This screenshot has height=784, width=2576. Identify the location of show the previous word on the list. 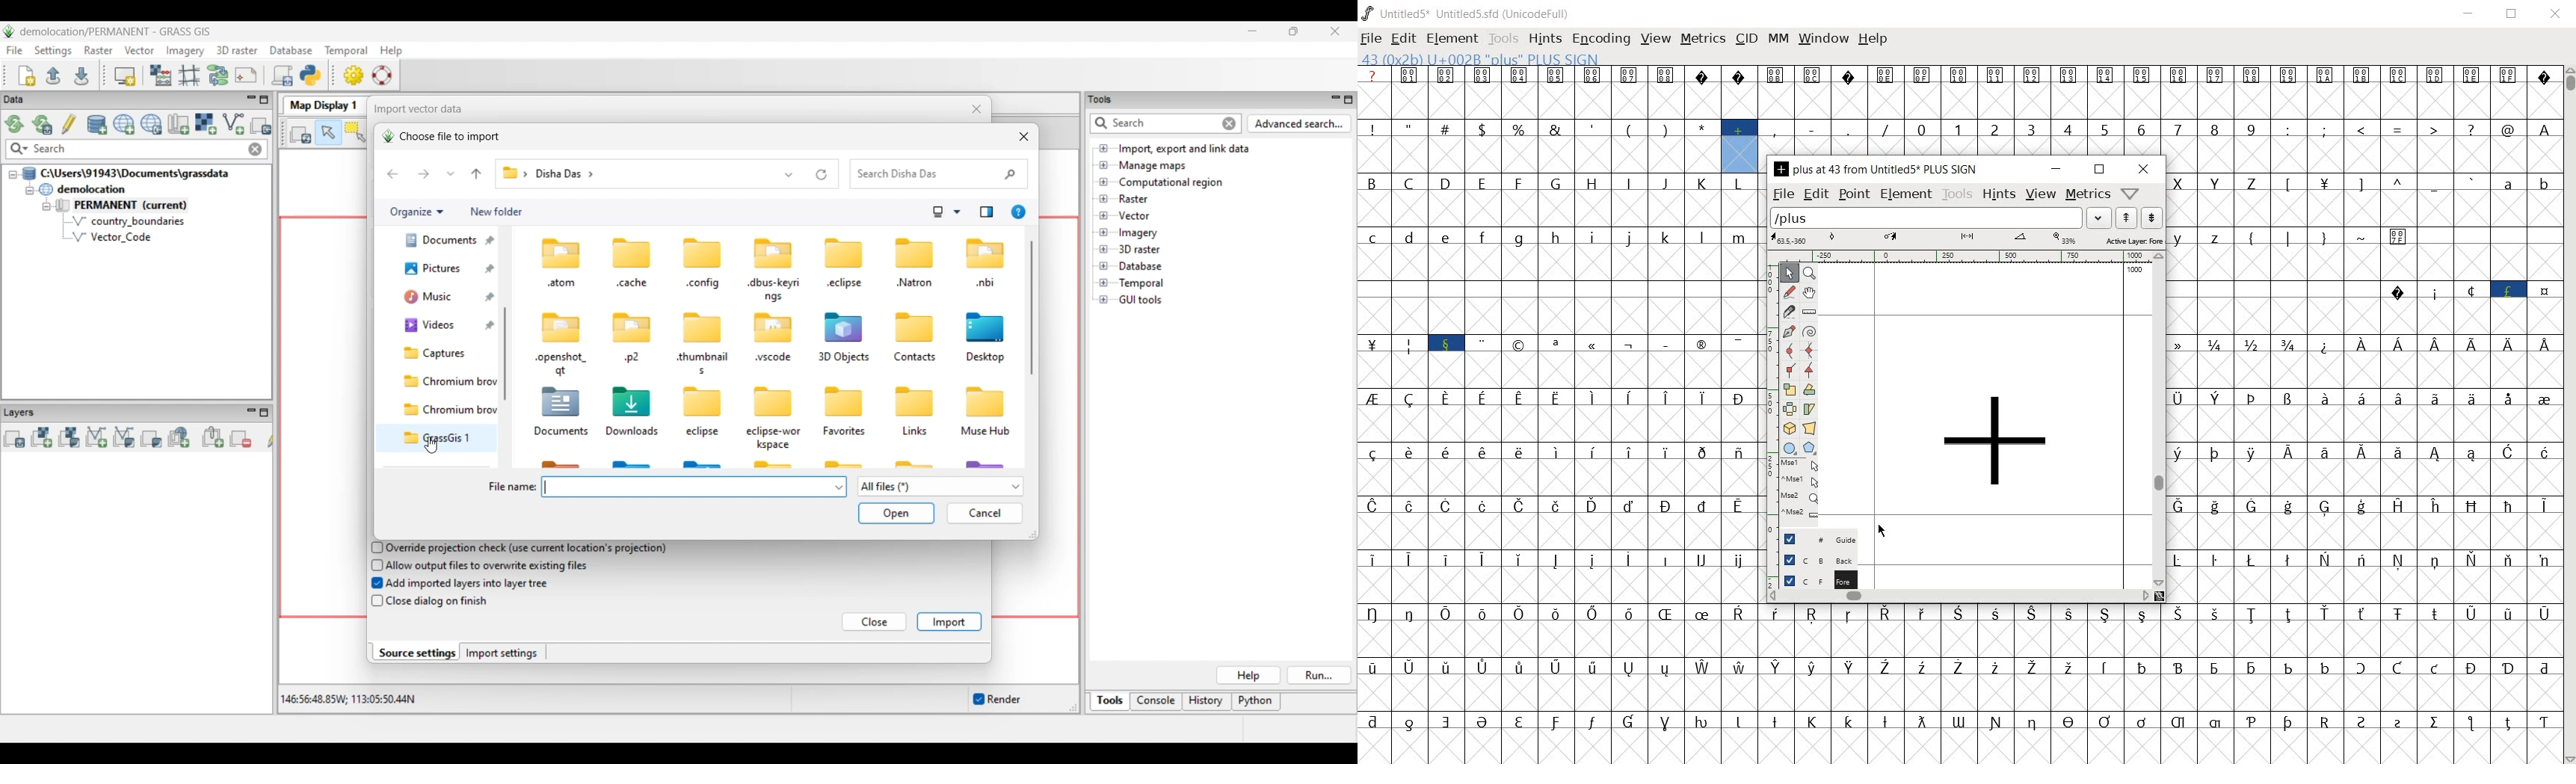
(2153, 218).